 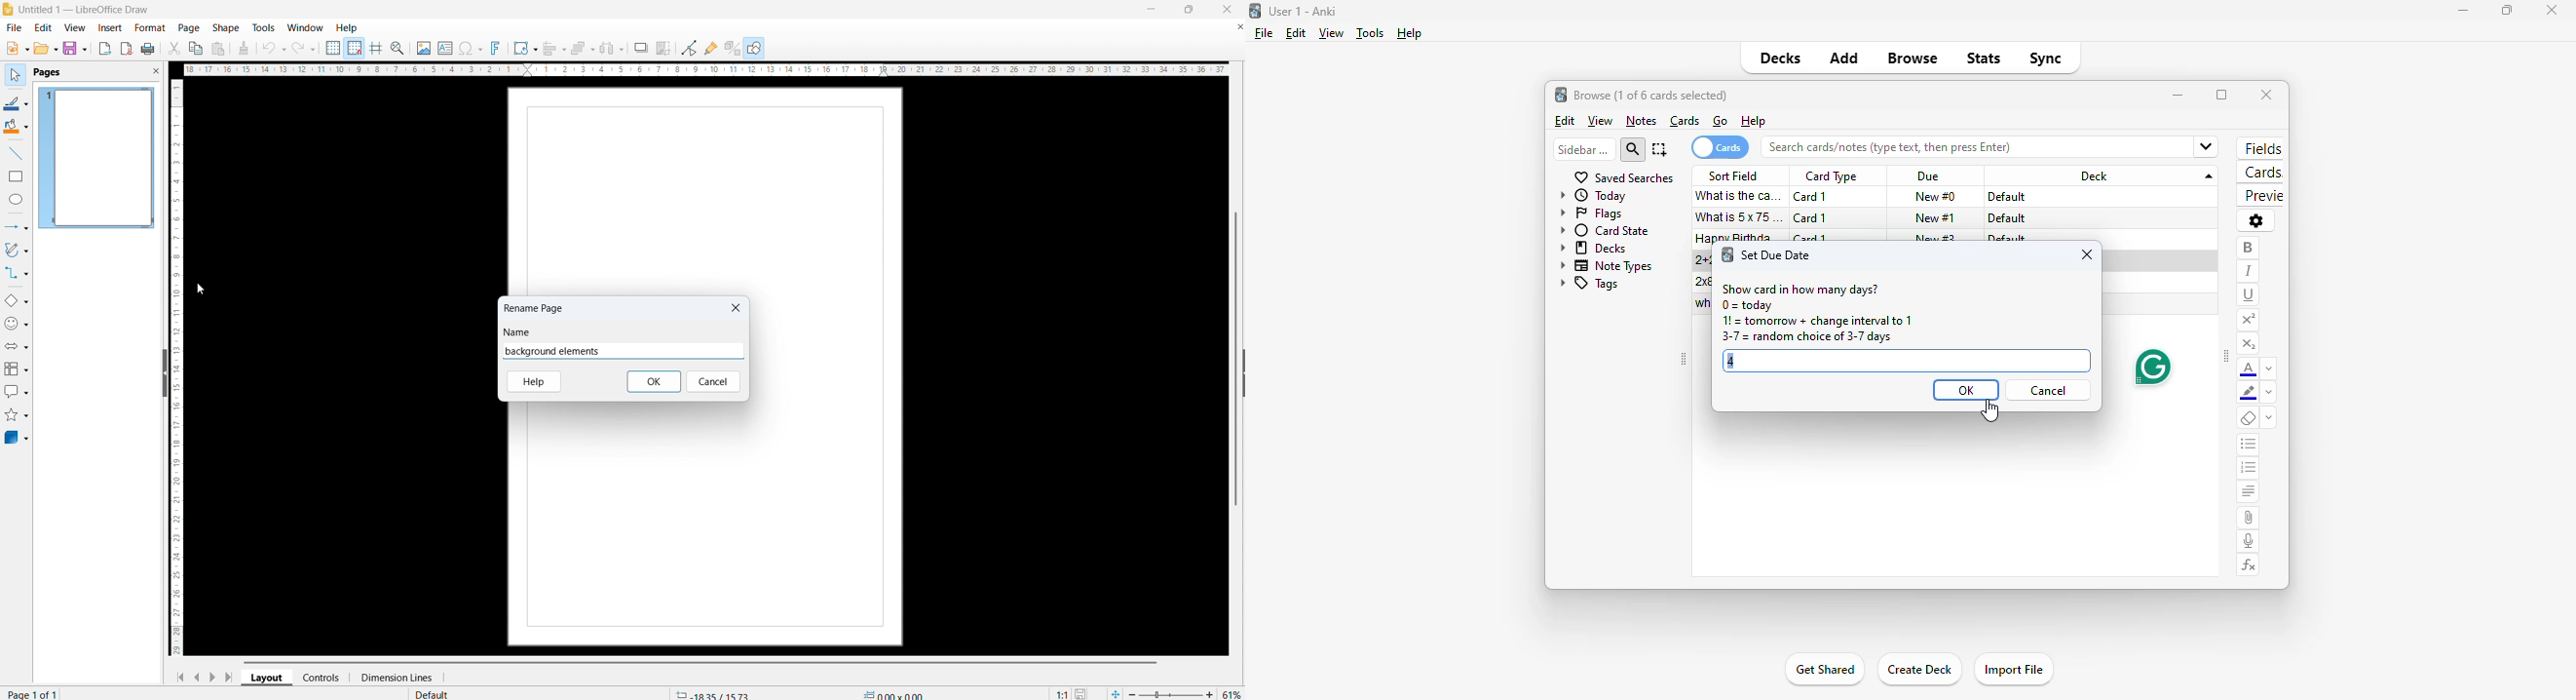 I want to click on transformations, so click(x=525, y=47).